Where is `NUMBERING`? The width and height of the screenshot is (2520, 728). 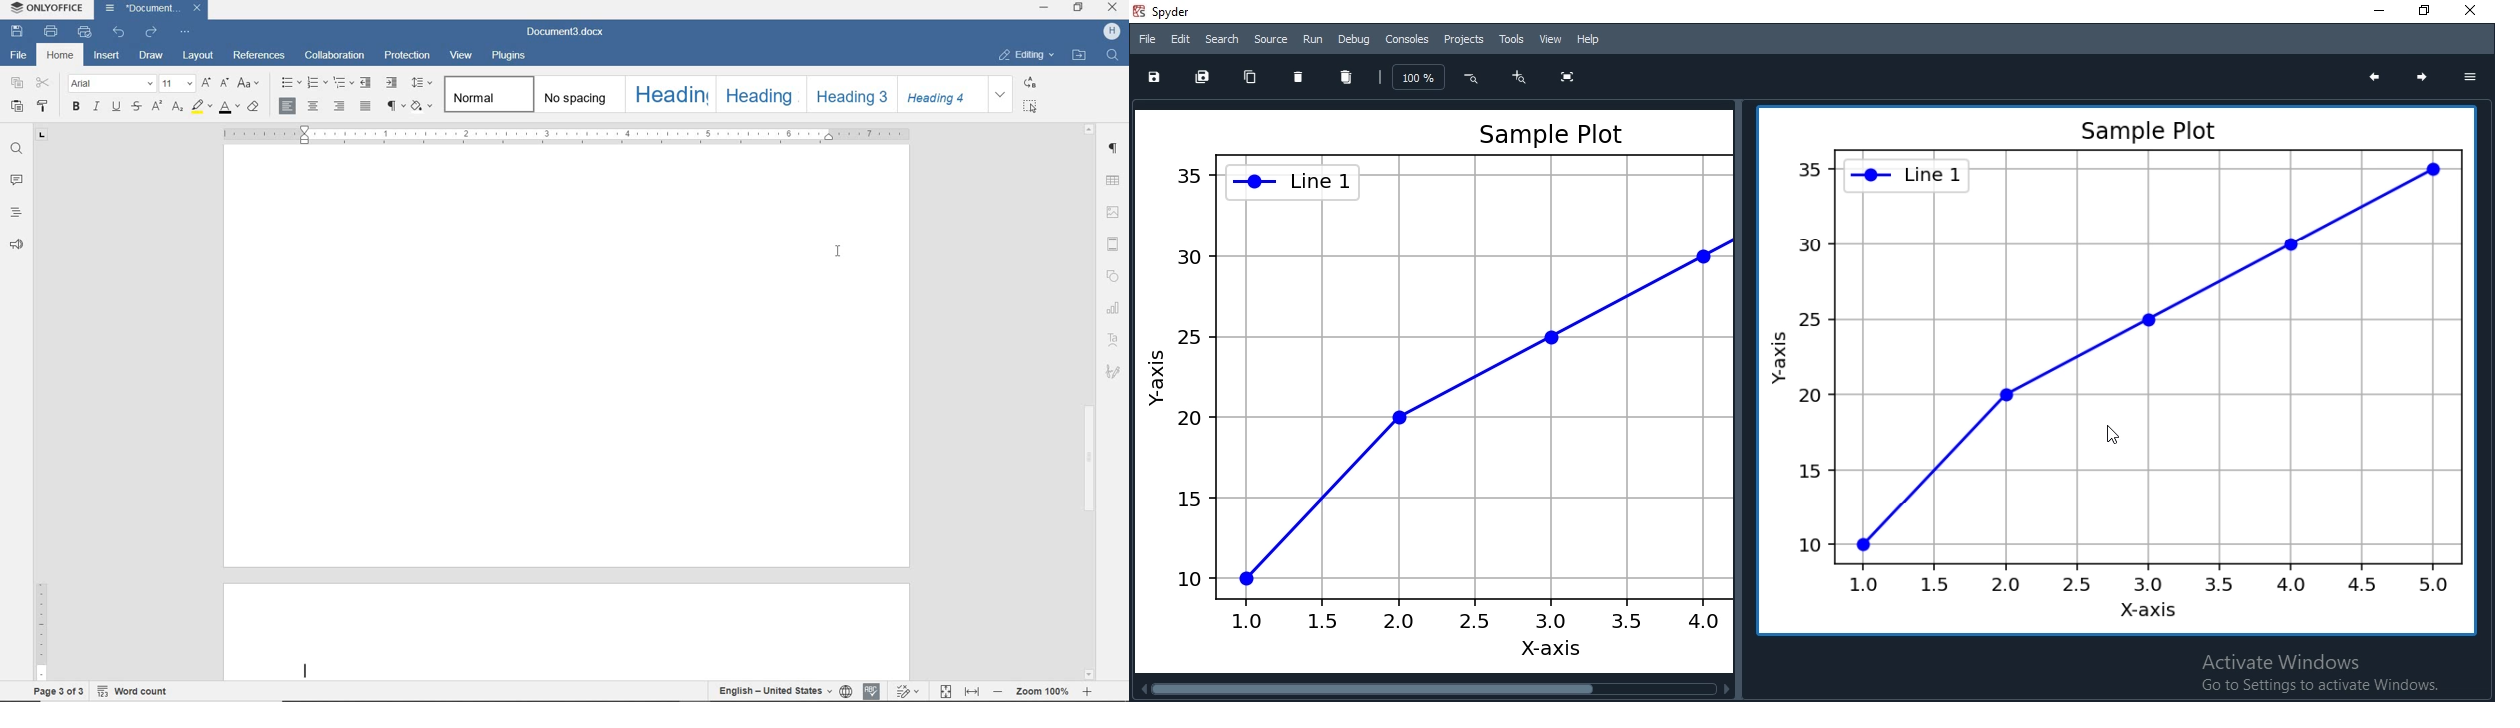 NUMBERING is located at coordinates (316, 83).